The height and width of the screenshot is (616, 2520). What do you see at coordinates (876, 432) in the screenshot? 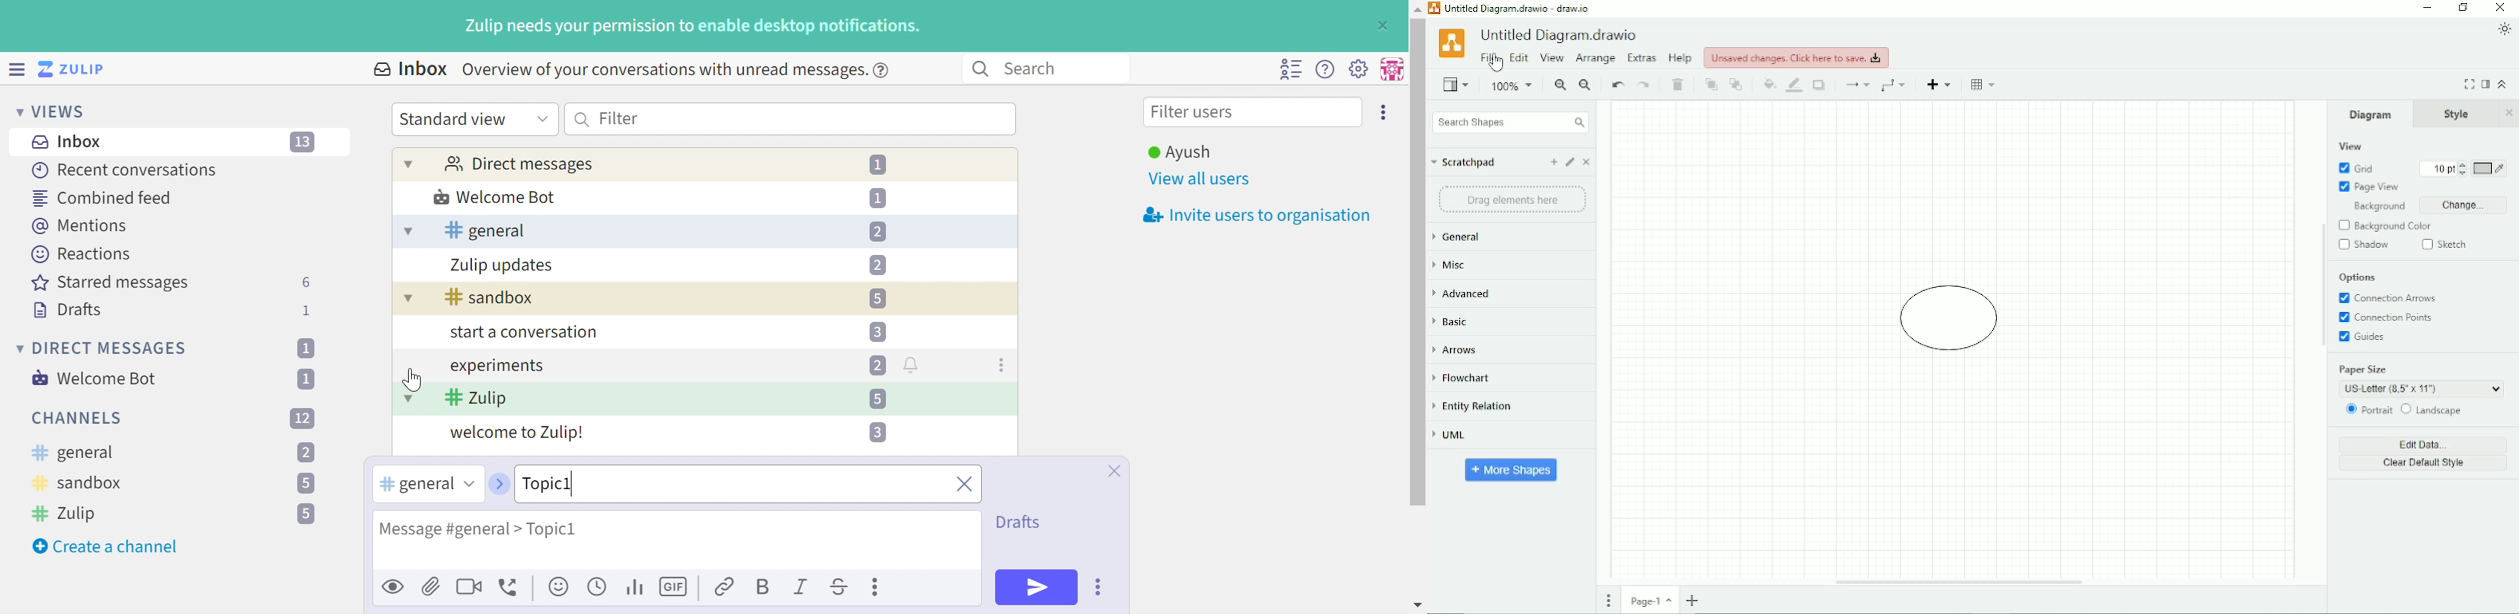
I see `3` at bounding box center [876, 432].